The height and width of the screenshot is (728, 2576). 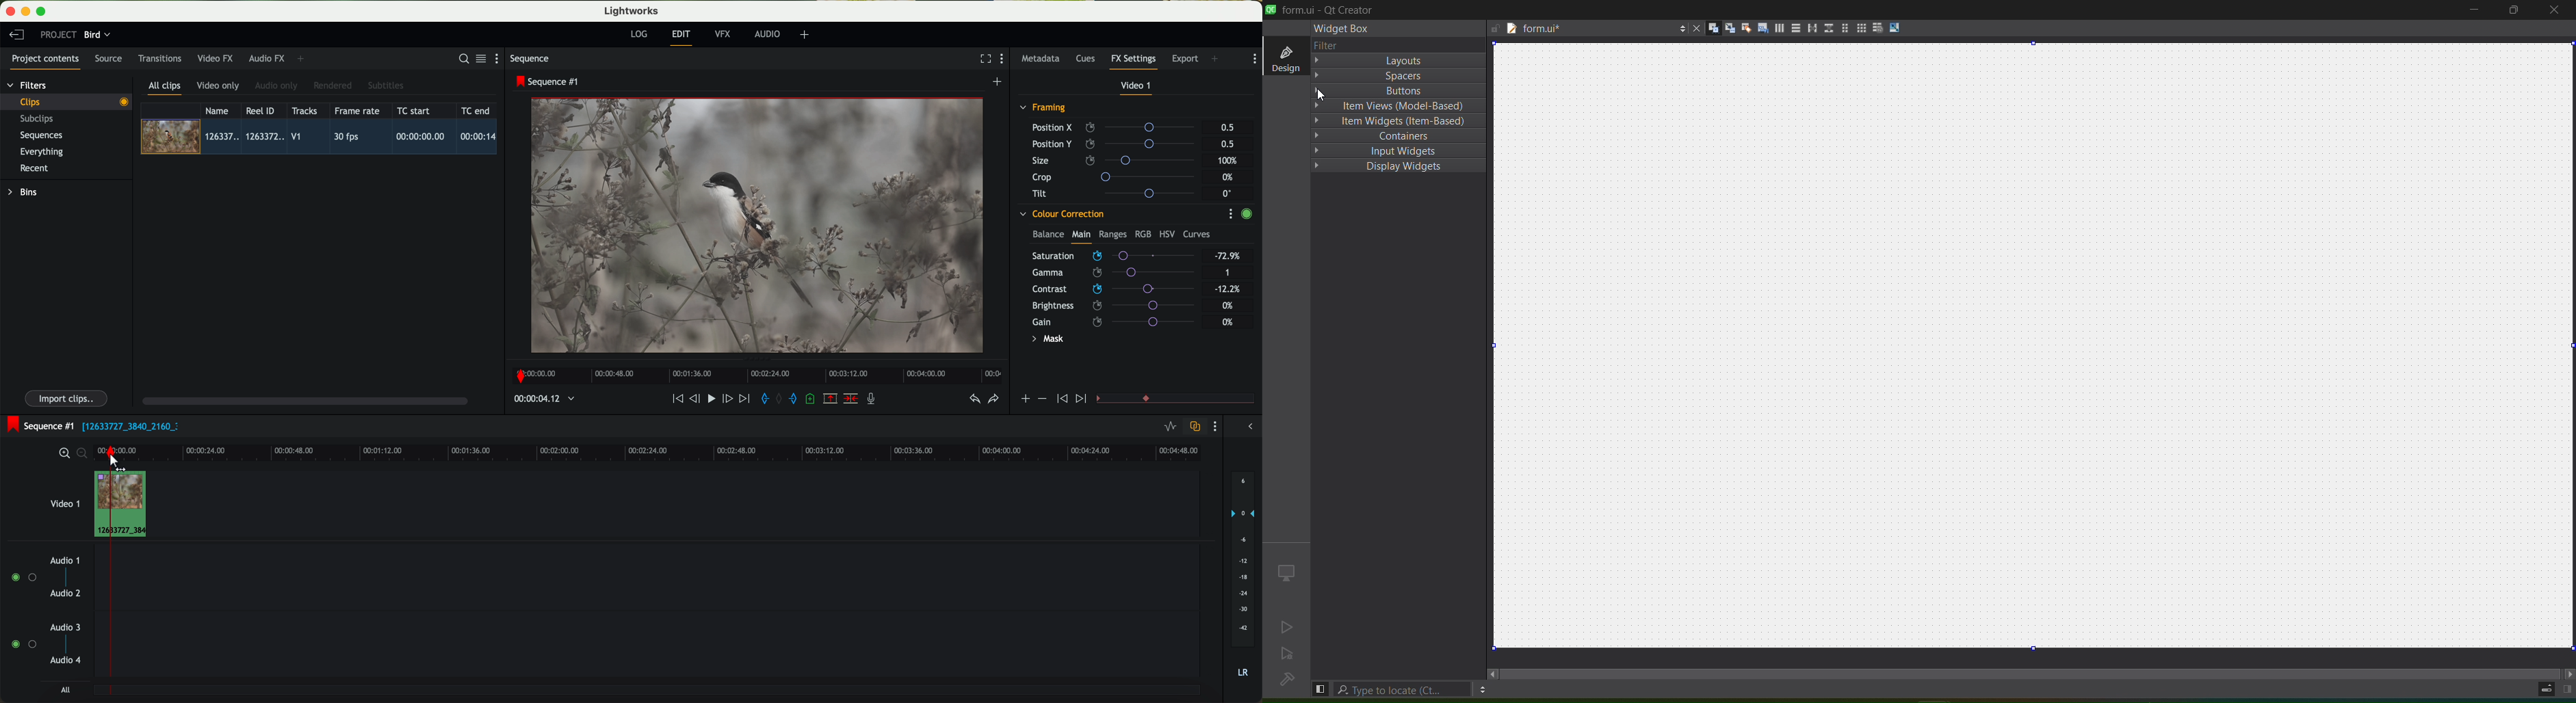 What do you see at coordinates (2512, 11) in the screenshot?
I see `maximize` at bounding box center [2512, 11].